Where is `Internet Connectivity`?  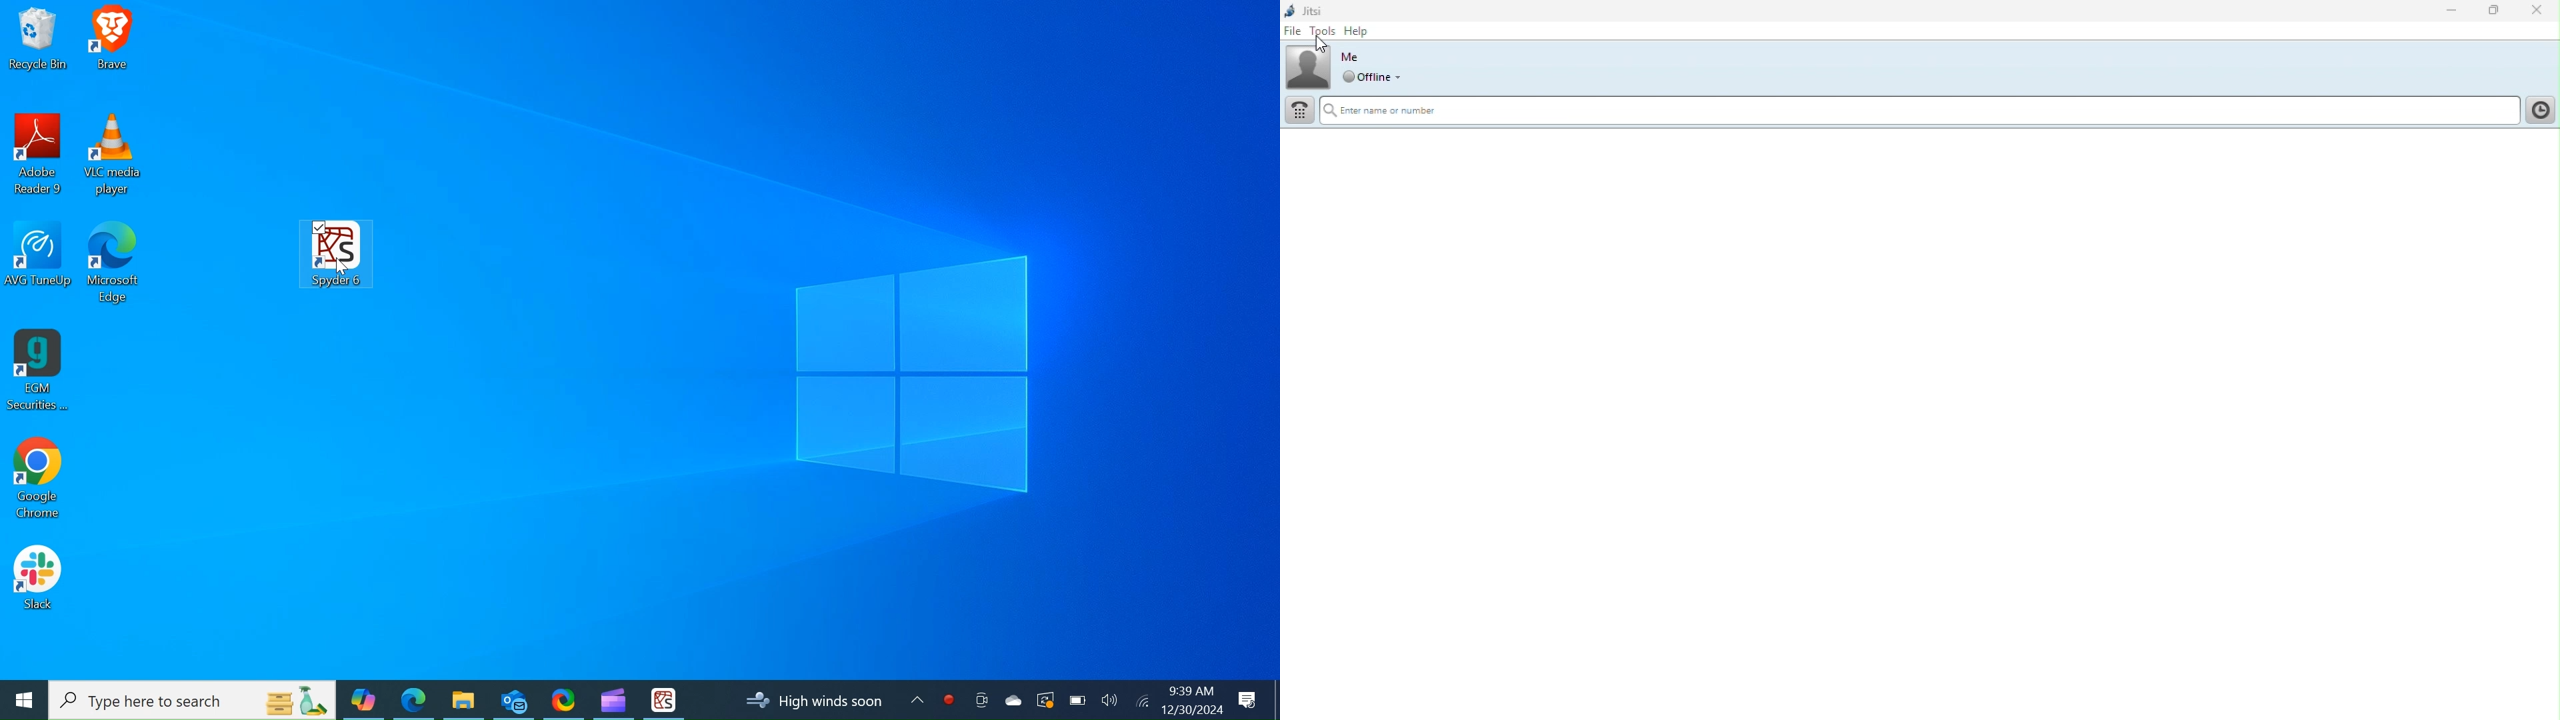
Internet Connectivity is located at coordinates (1141, 699).